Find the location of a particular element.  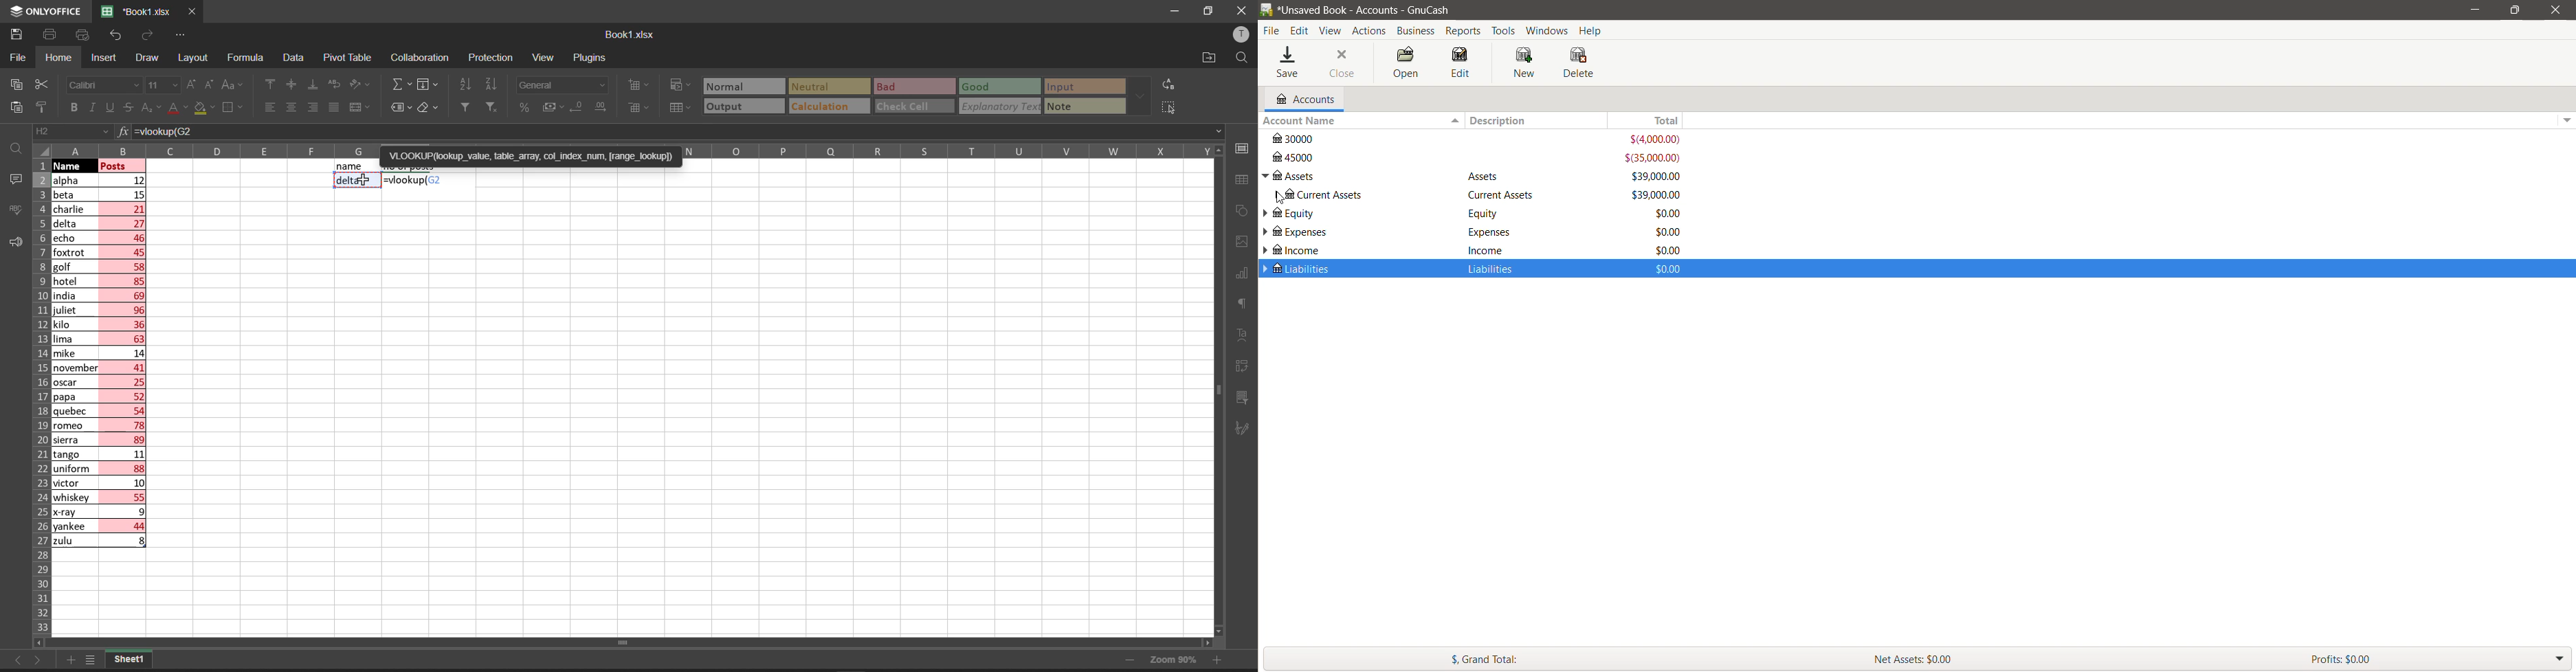

pivot table is located at coordinates (348, 56).